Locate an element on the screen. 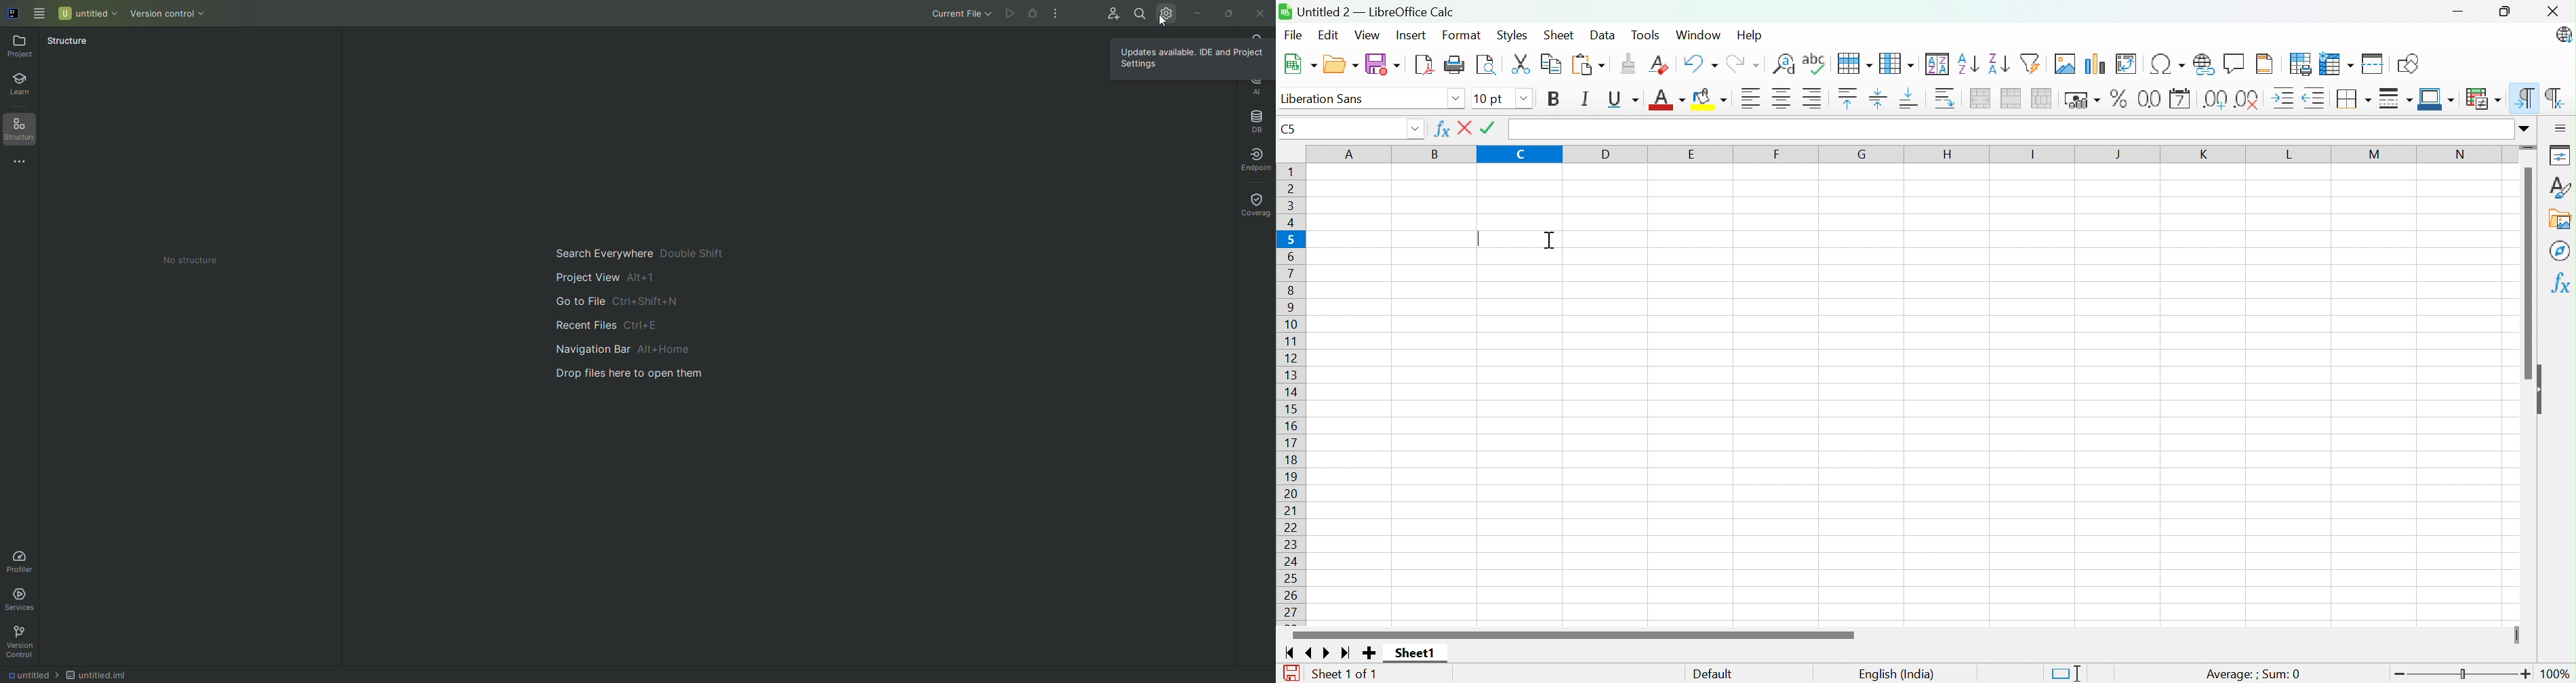  Styles is located at coordinates (2559, 187).